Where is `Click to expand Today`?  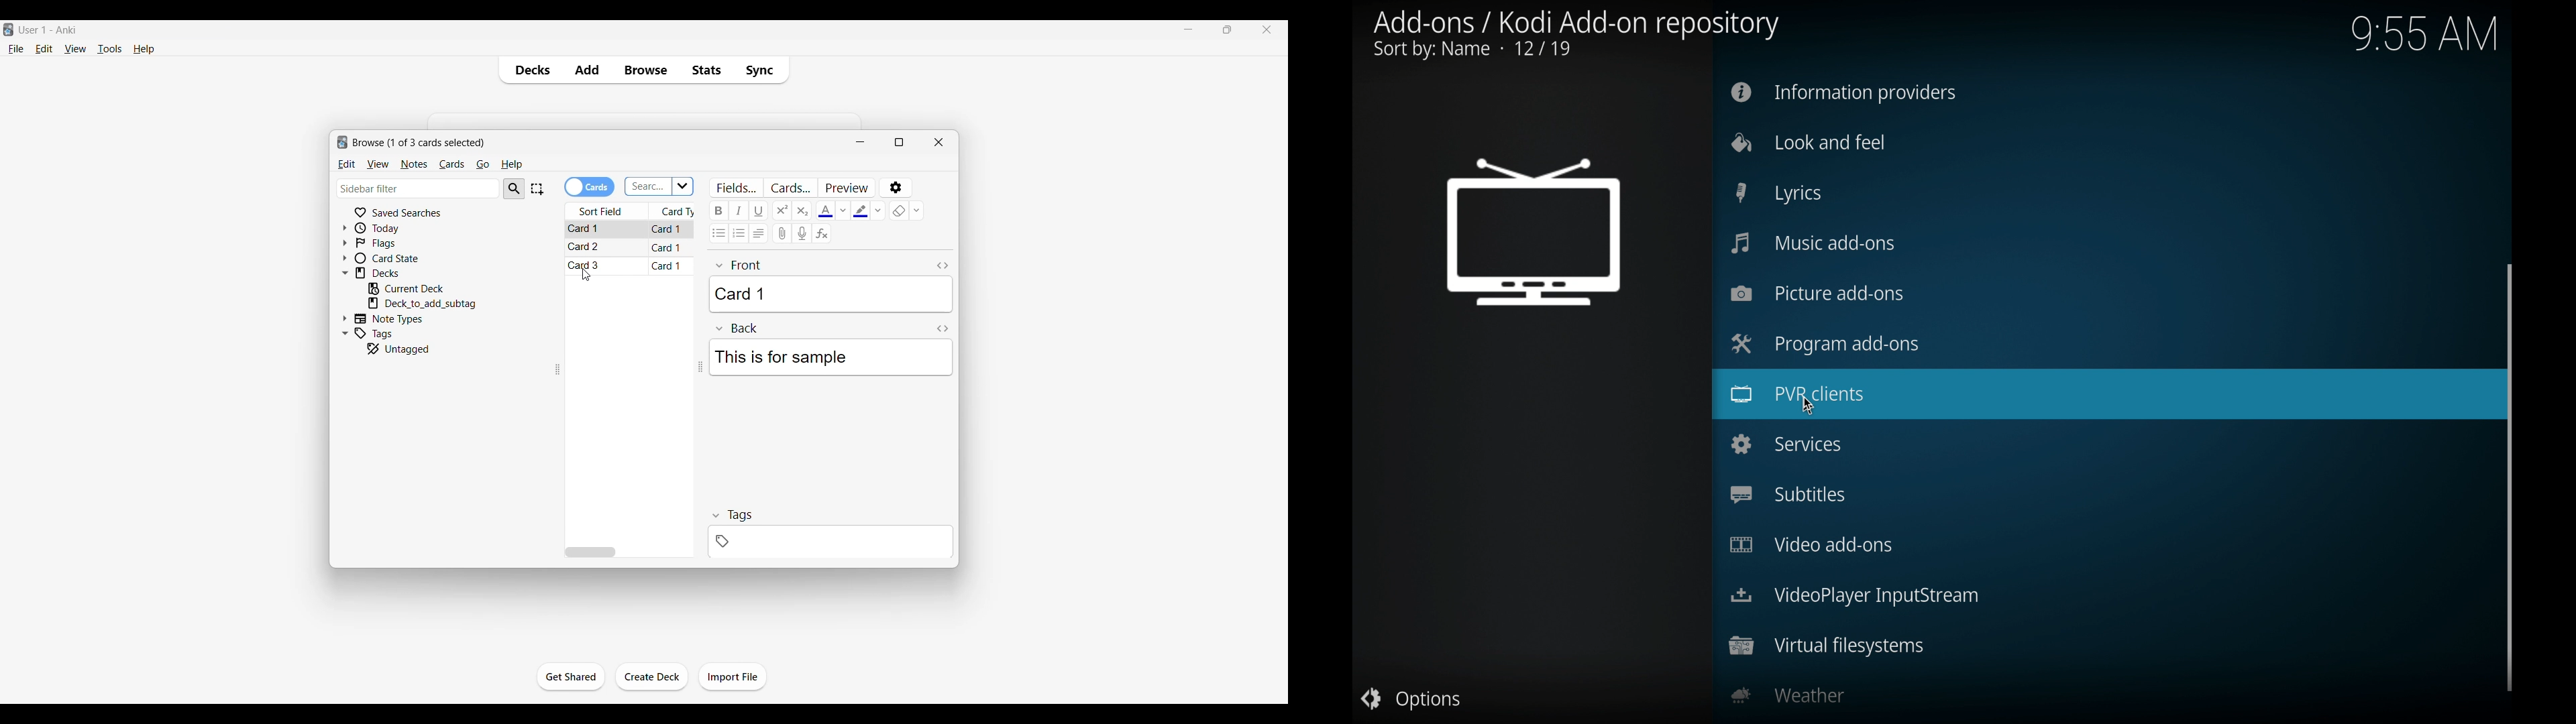 Click to expand Today is located at coordinates (344, 228).